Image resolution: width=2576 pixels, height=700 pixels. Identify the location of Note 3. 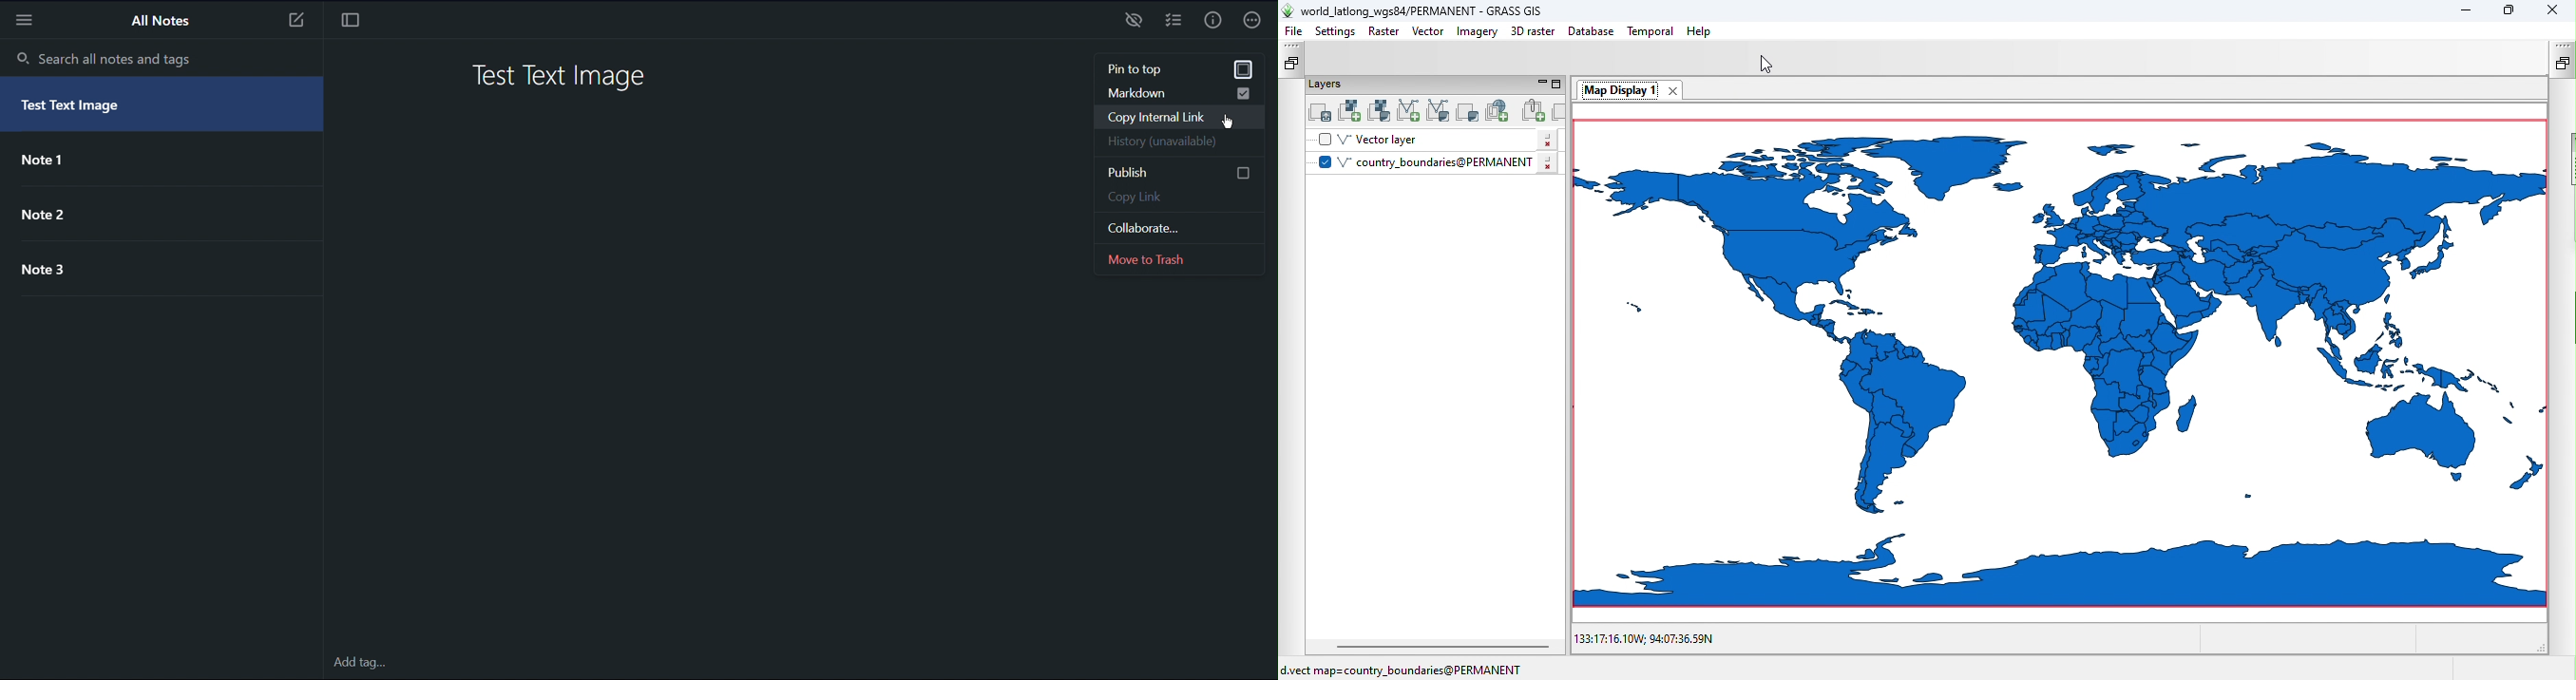
(56, 269).